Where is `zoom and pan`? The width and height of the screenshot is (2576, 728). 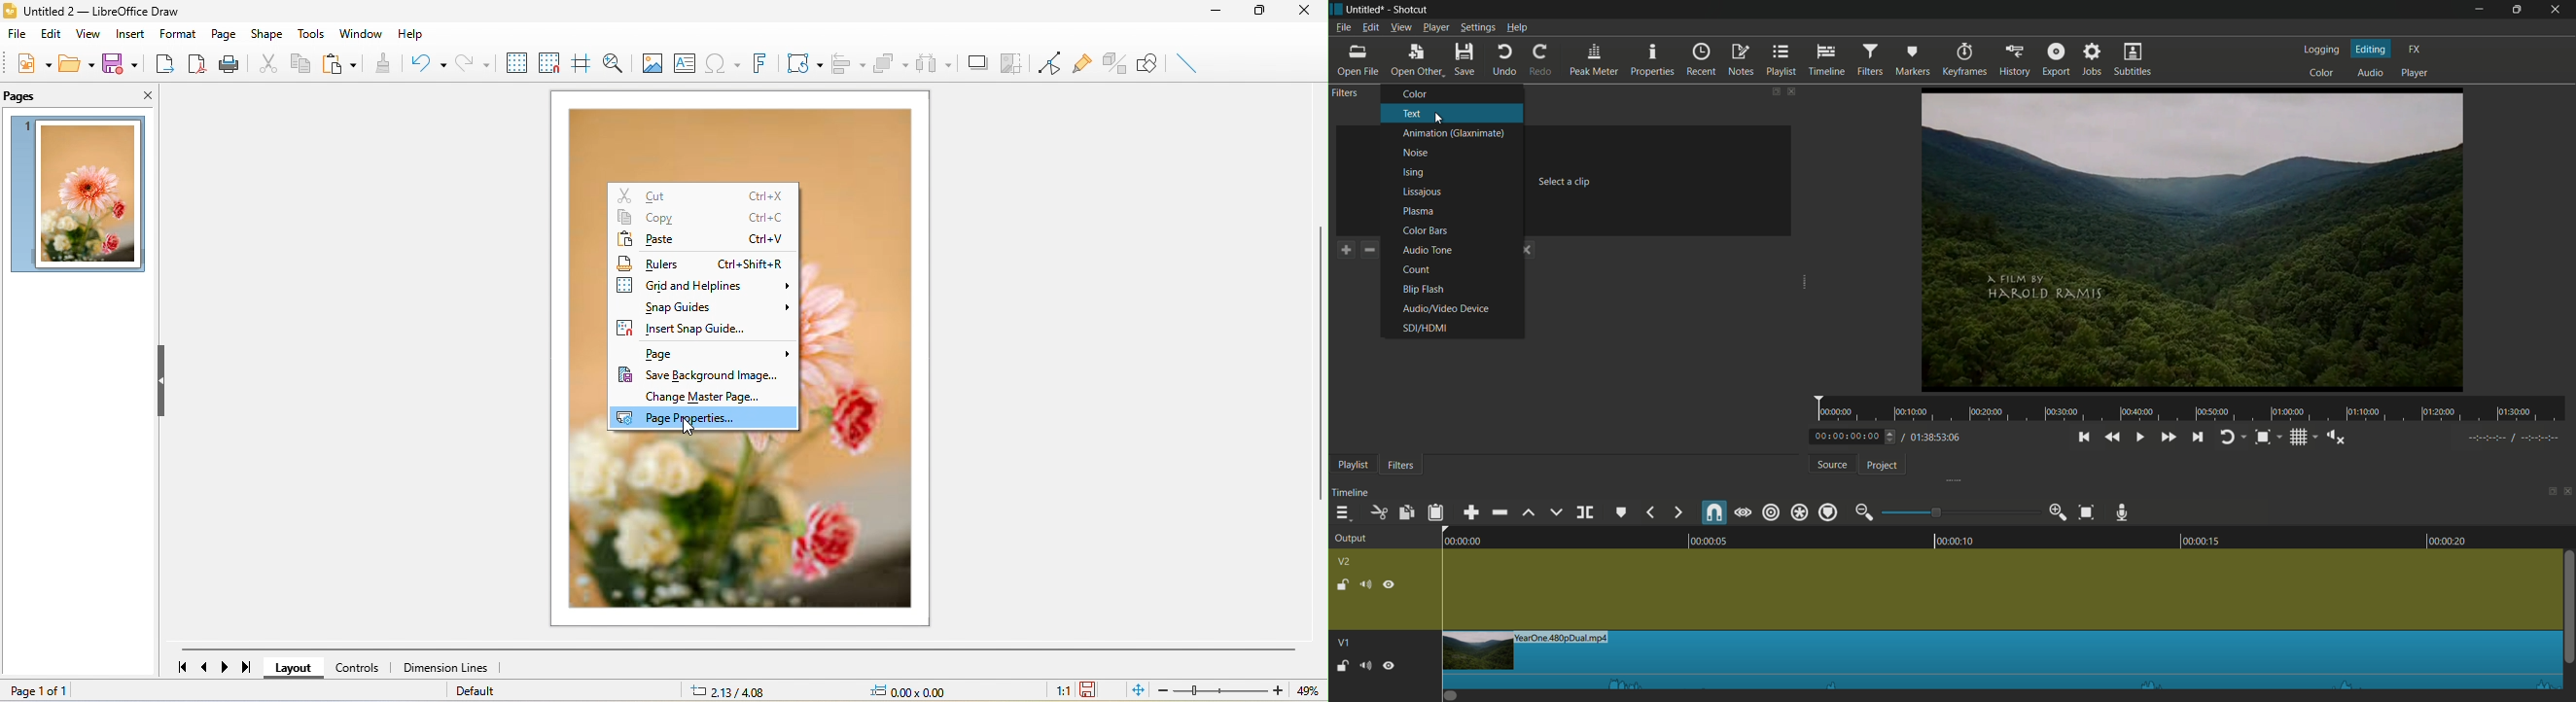 zoom and pan is located at coordinates (614, 63).